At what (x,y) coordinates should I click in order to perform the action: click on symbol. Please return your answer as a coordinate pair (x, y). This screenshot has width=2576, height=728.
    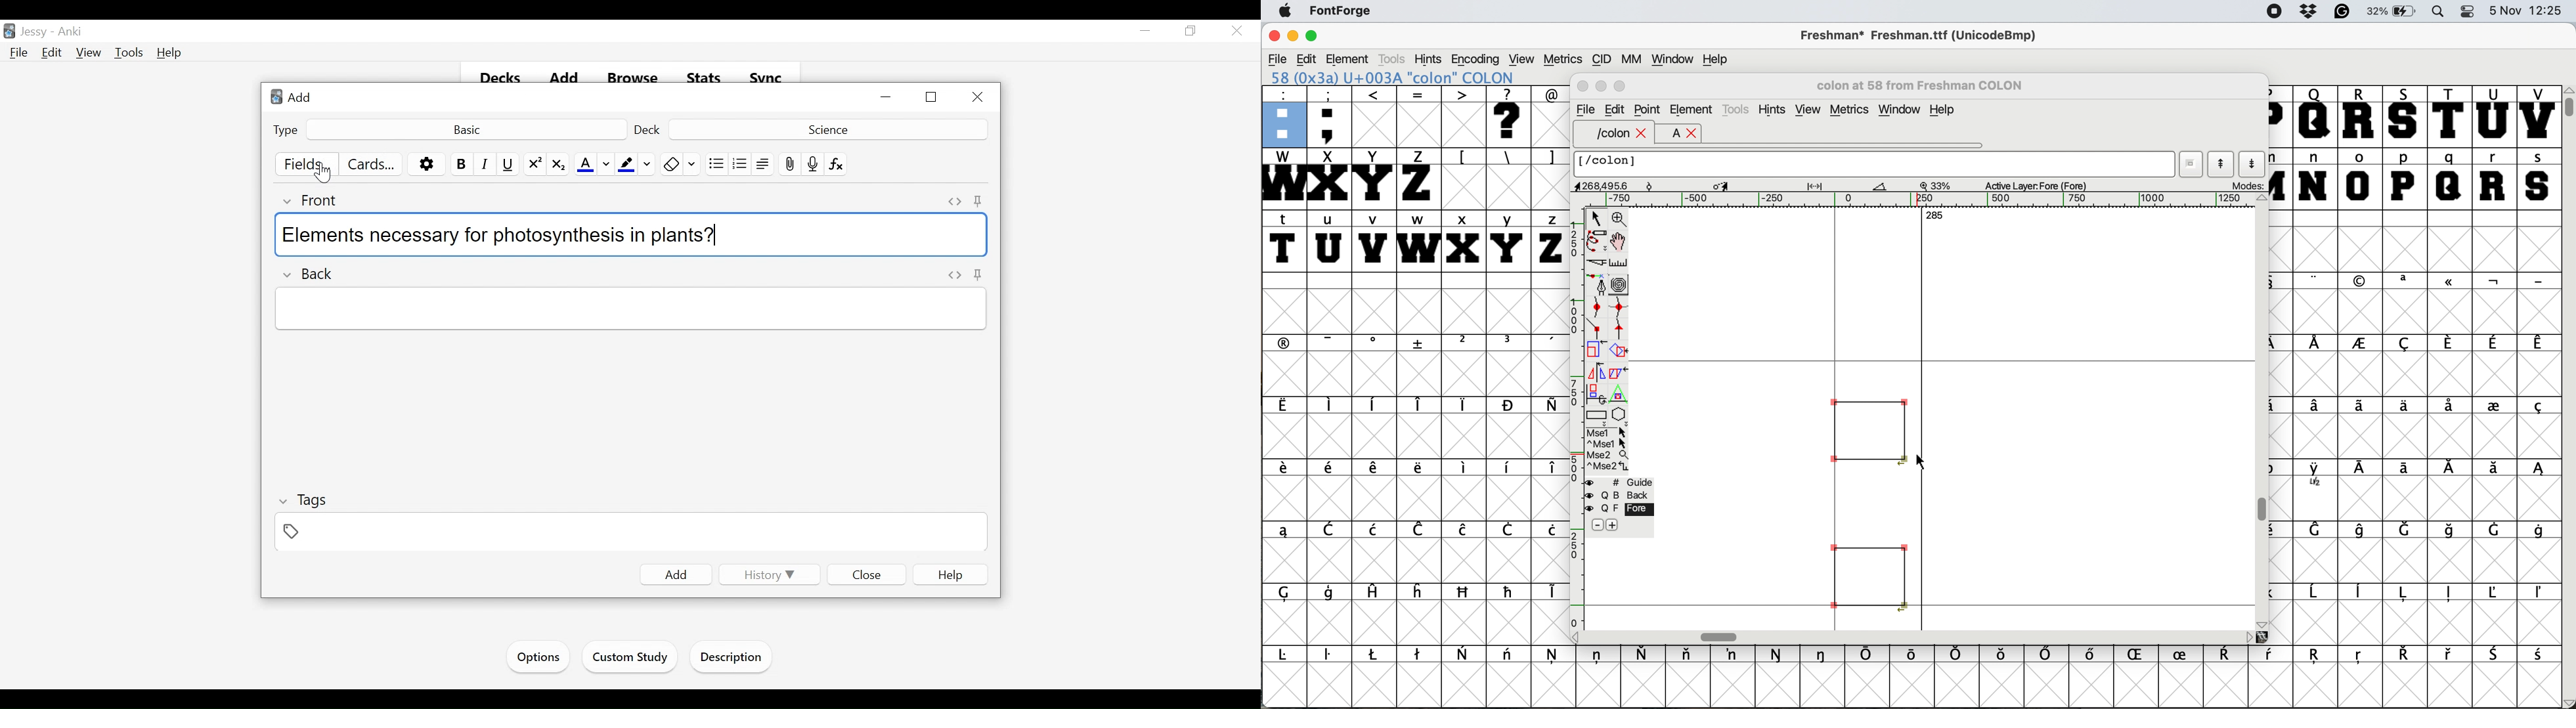
    Looking at the image, I should click on (1373, 593).